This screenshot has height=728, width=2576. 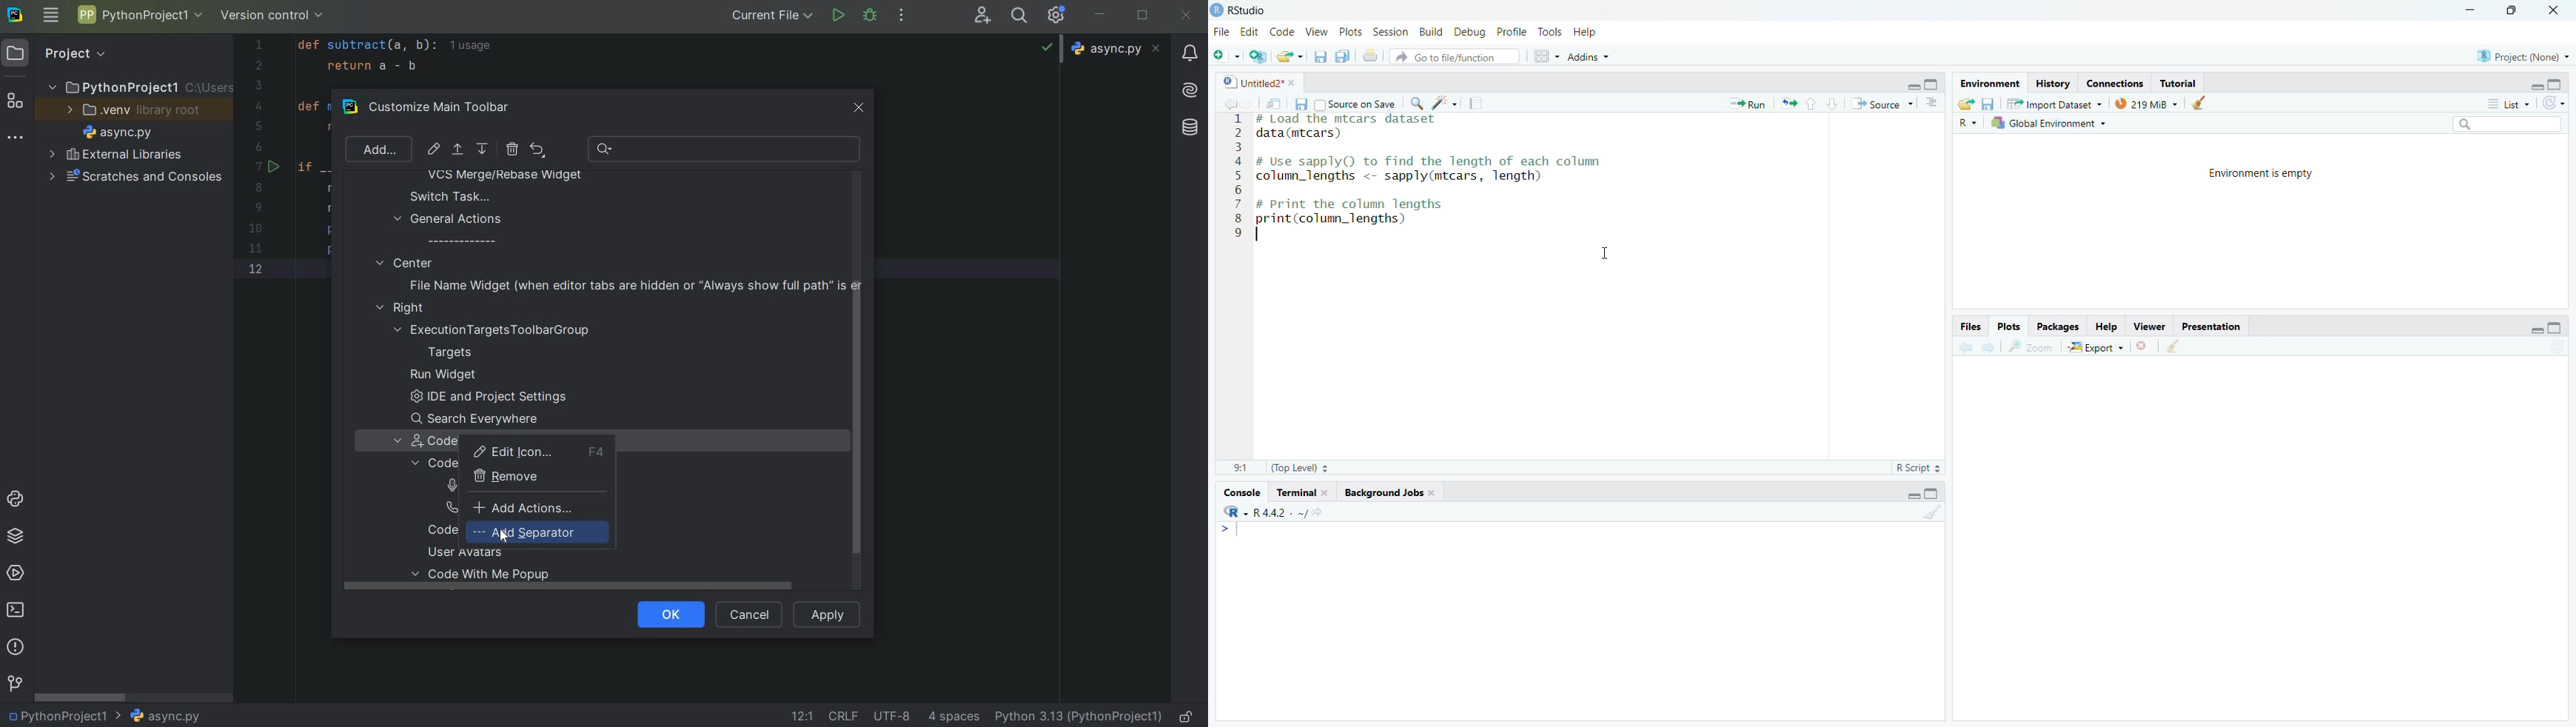 What do you see at coordinates (2058, 326) in the screenshot?
I see `Packages` at bounding box center [2058, 326].